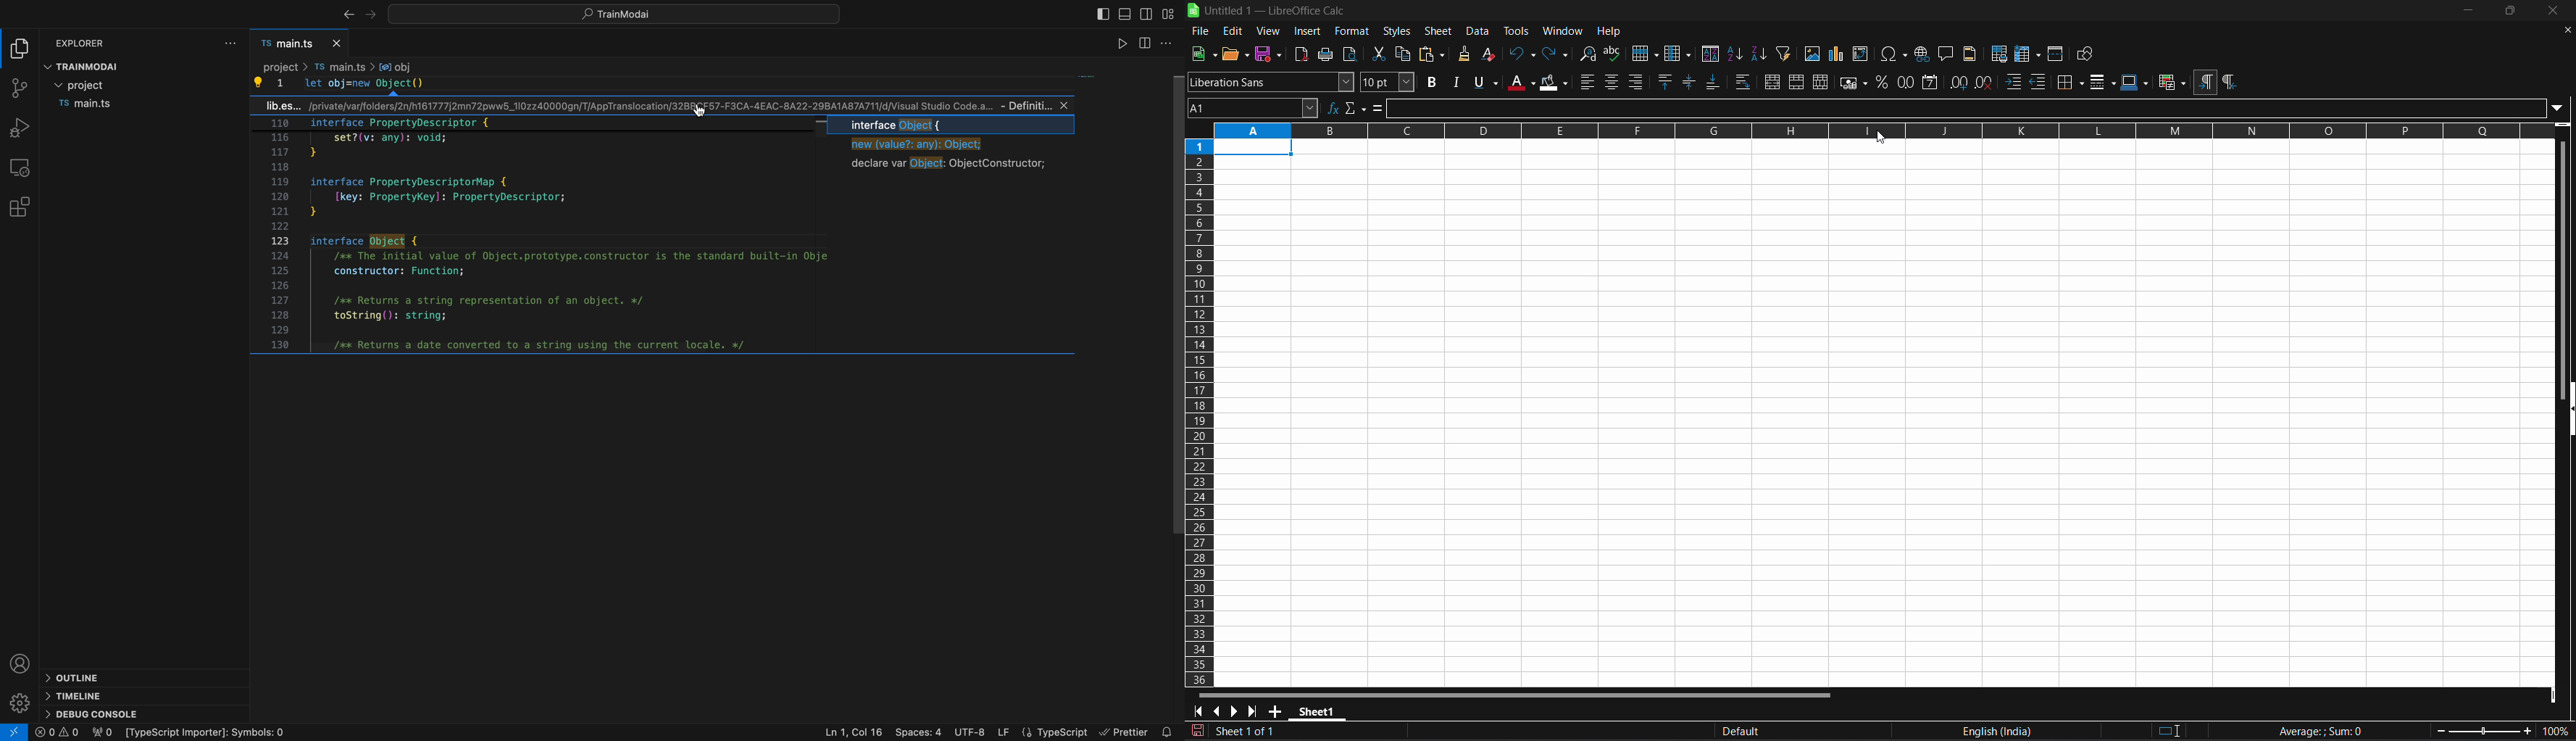  What do you see at coordinates (338, 13) in the screenshot?
I see `right arrow` at bounding box center [338, 13].